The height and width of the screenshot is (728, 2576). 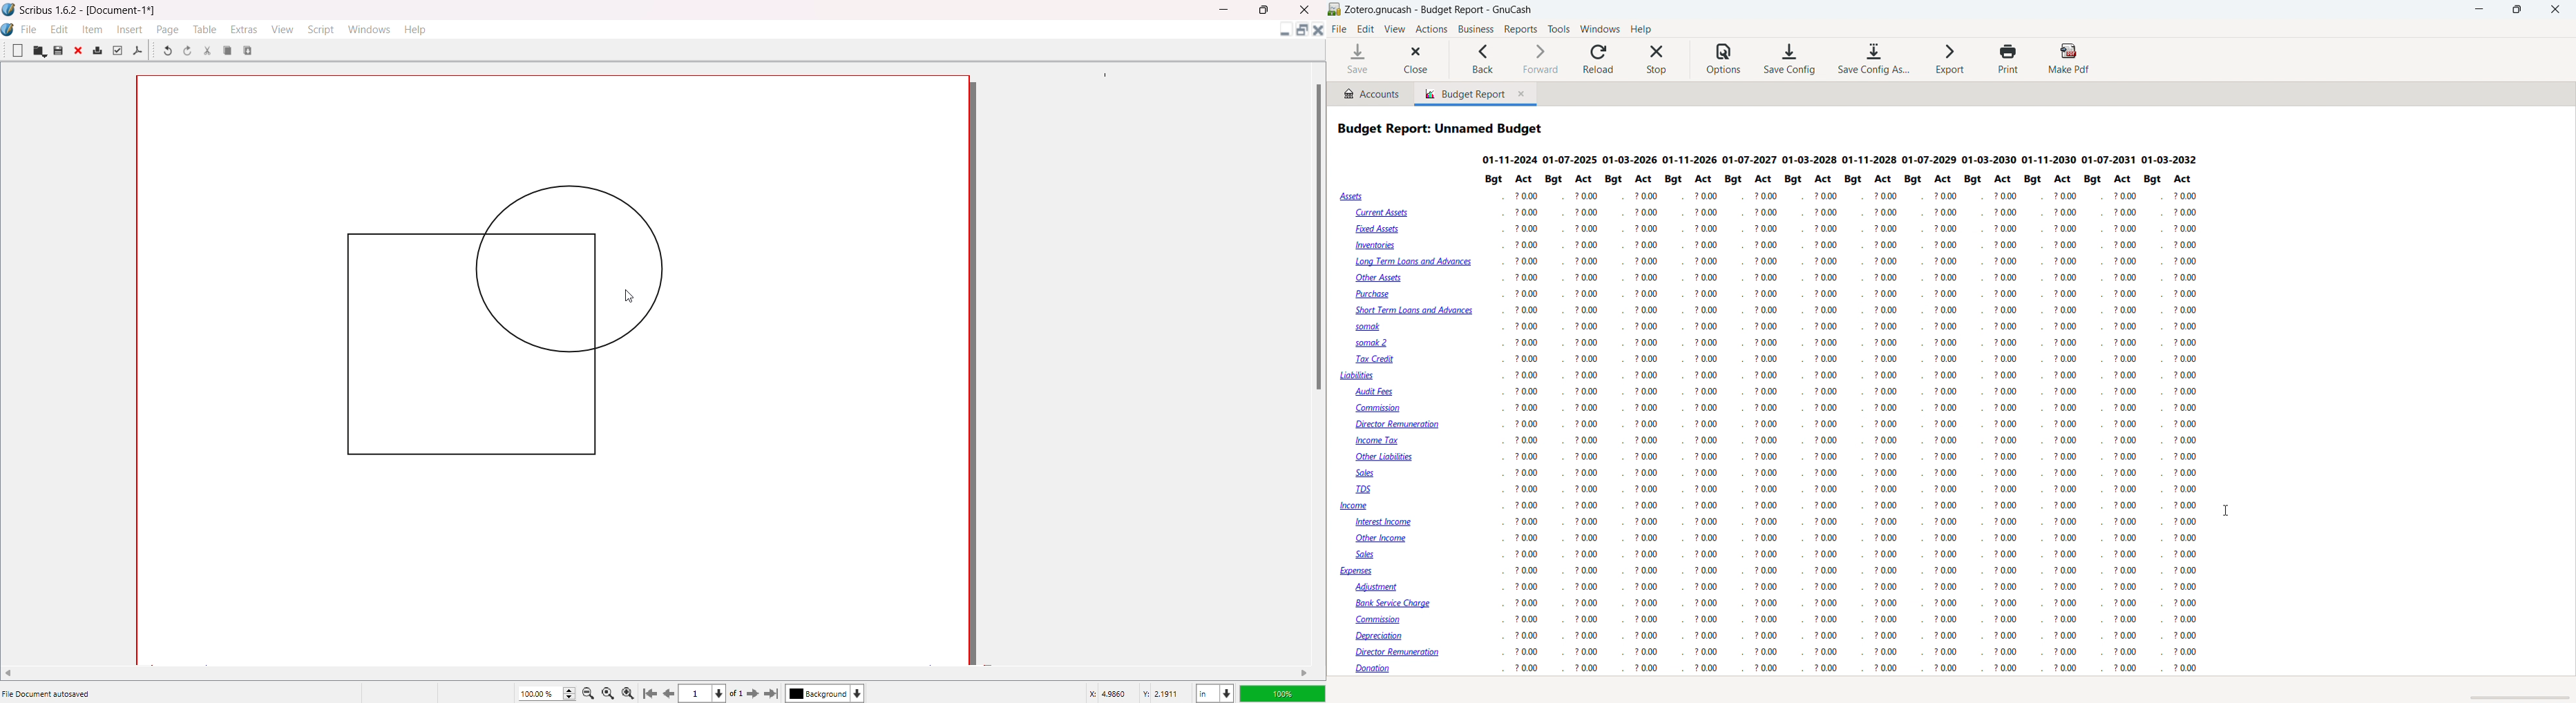 What do you see at coordinates (372, 29) in the screenshot?
I see `Windows` at bounding box center [372, 29].